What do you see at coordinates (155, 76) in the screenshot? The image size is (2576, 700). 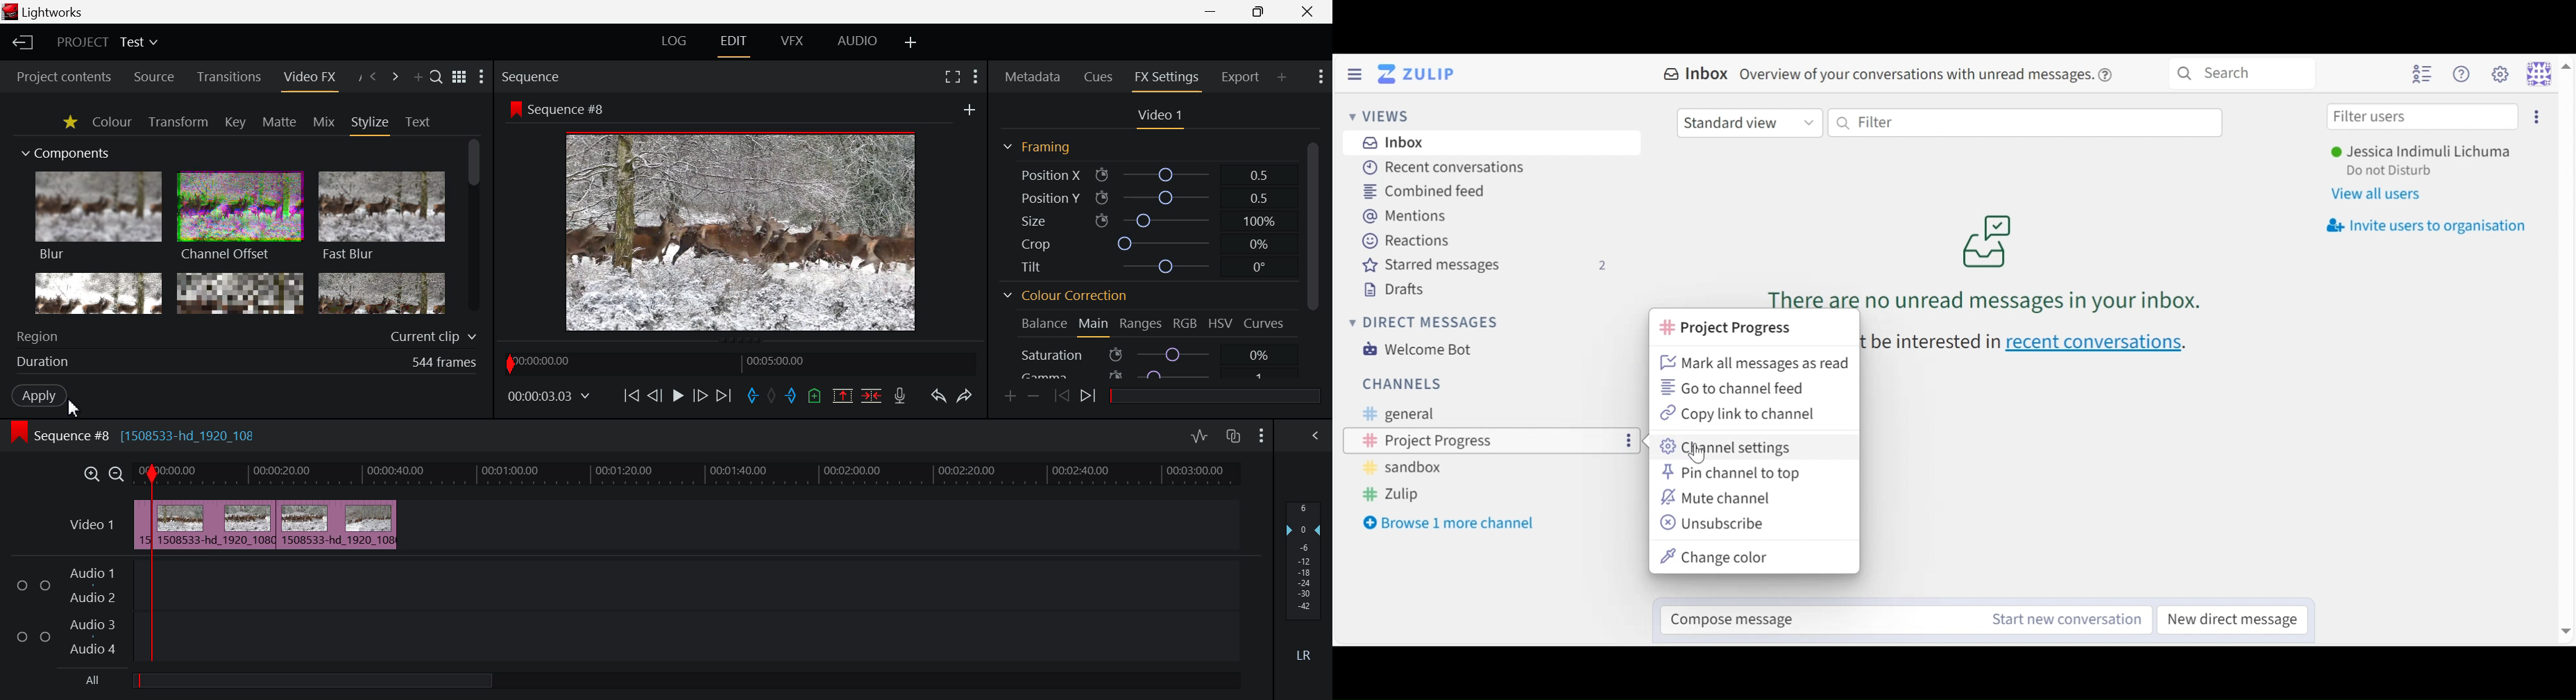 I see `Source` at bounding box center [155, 76].